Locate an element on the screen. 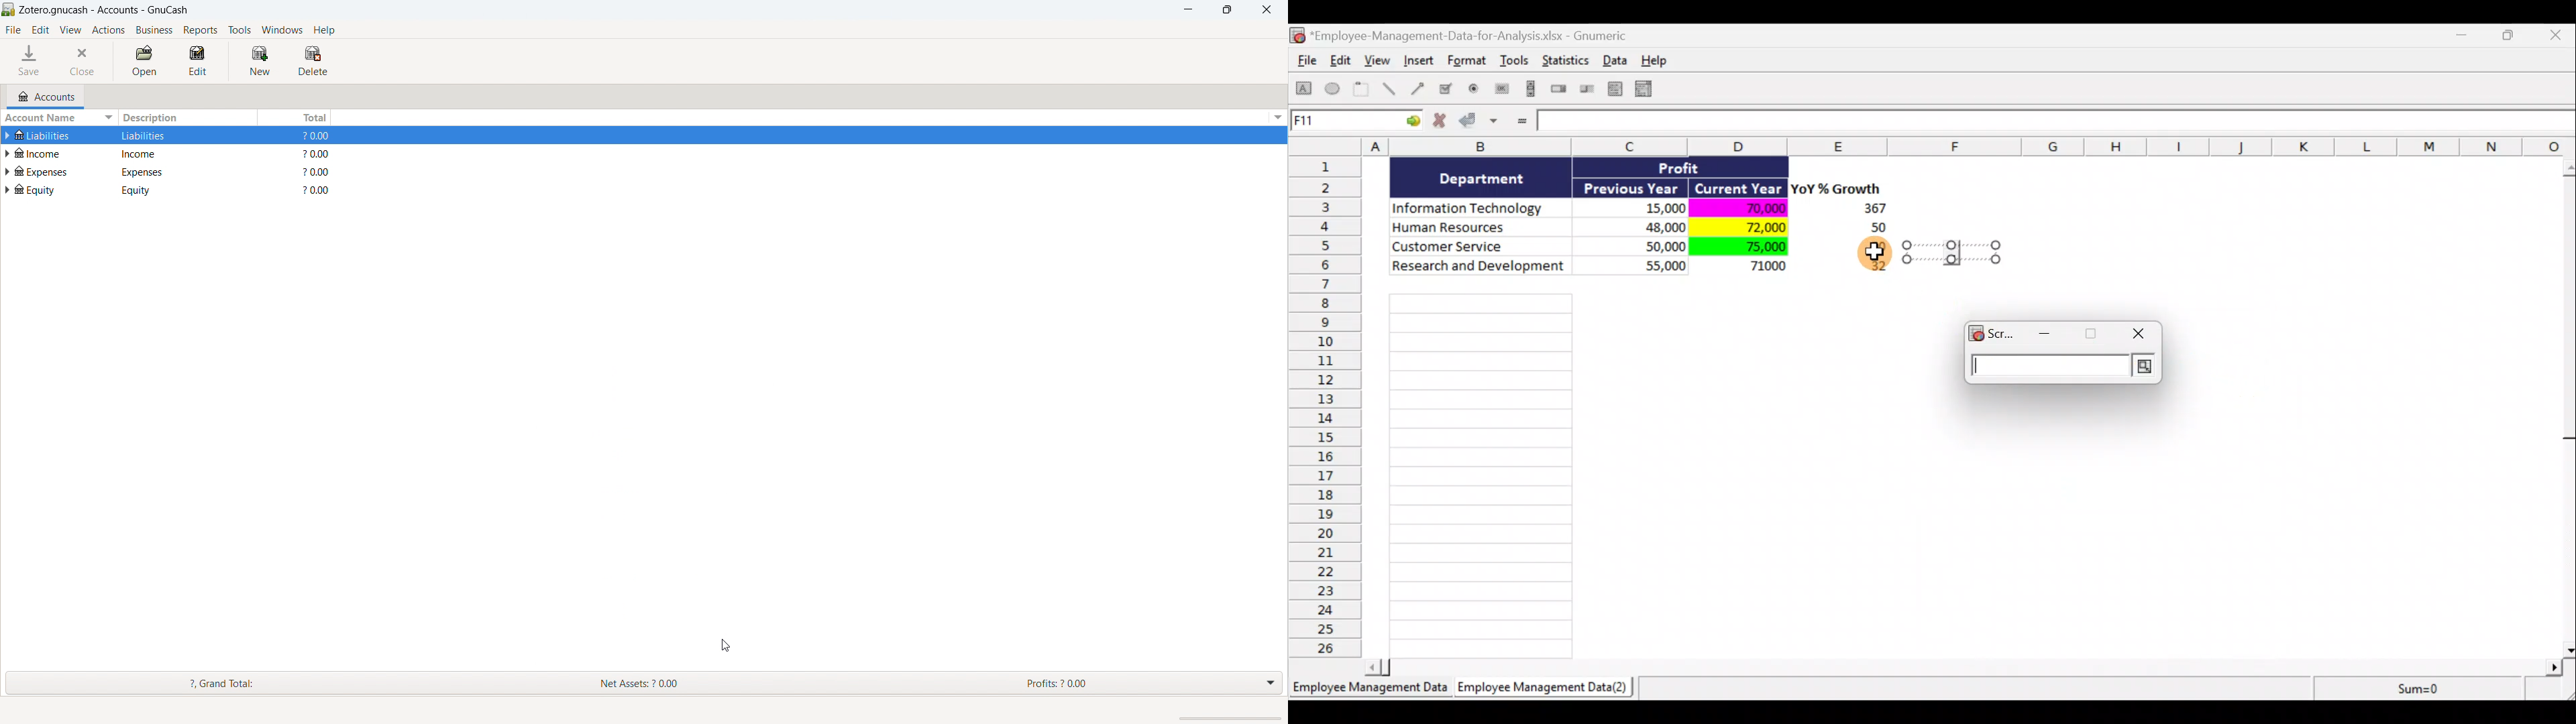 Image resolution: width=2576 pixels, height=728 pixels. Sheet 2 is located at coordinates (1546, 690).